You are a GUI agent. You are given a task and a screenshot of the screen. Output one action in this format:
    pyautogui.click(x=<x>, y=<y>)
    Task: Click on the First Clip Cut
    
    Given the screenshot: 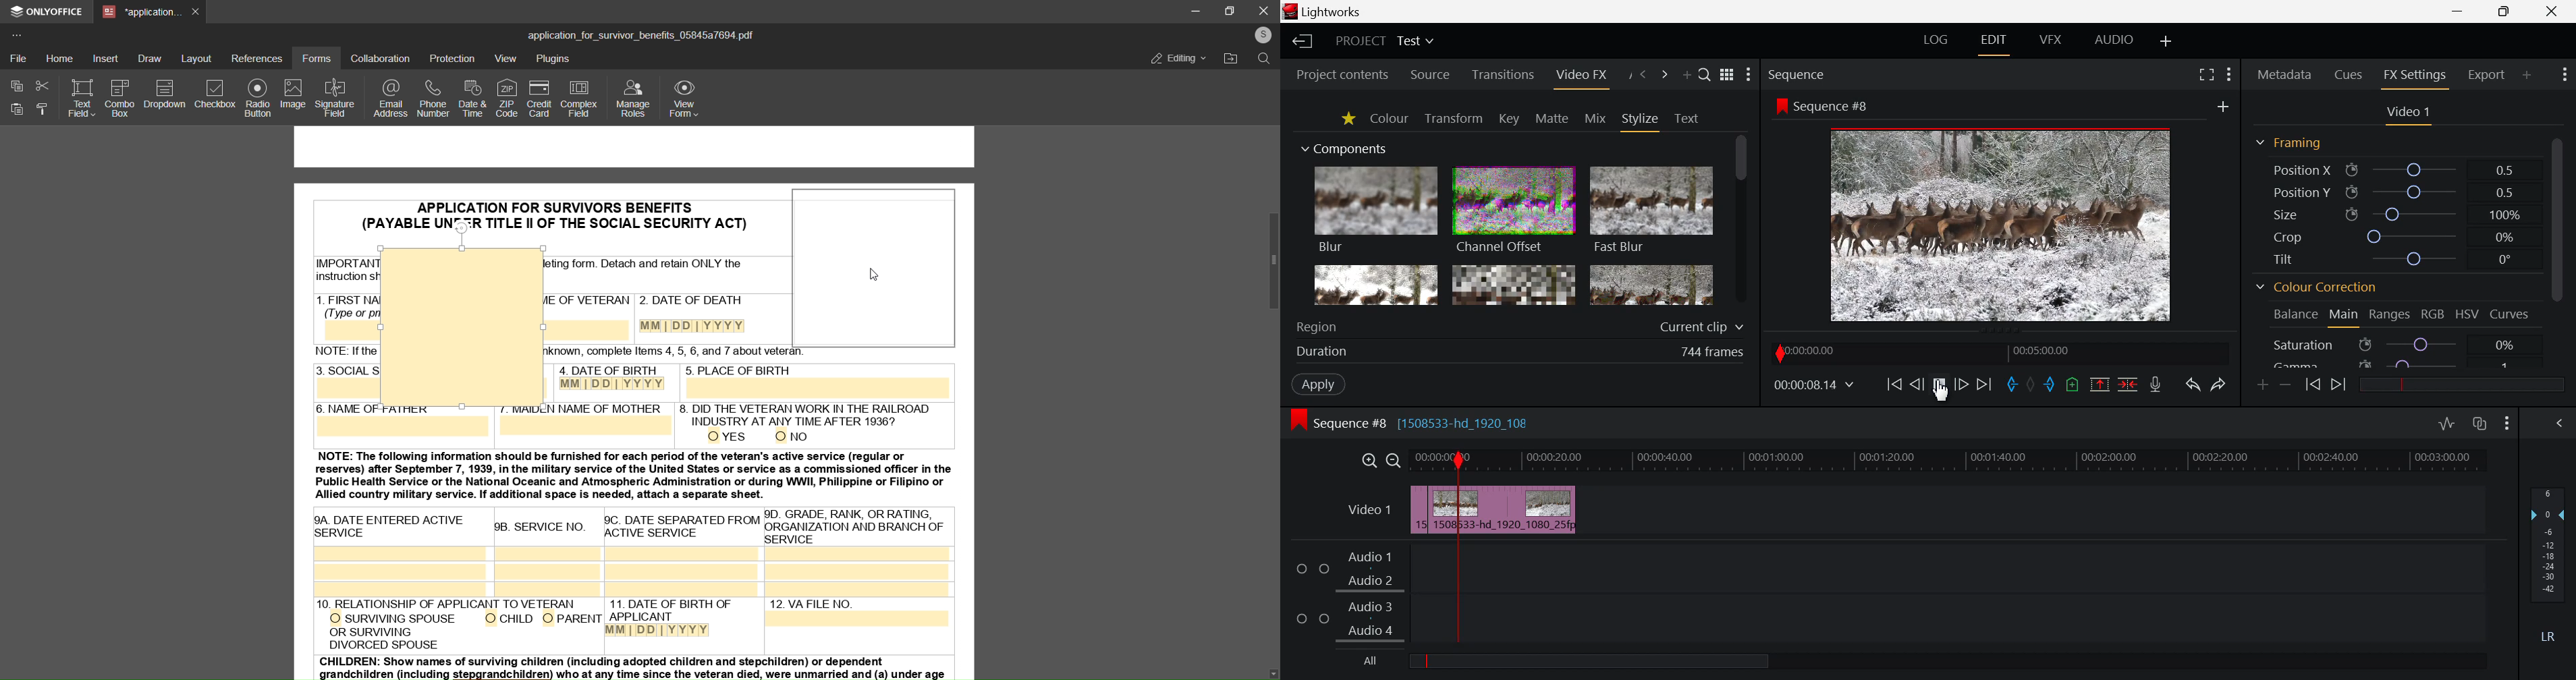 What is the action you would take?
    pyautogui.click(x=1429, y=513)
    